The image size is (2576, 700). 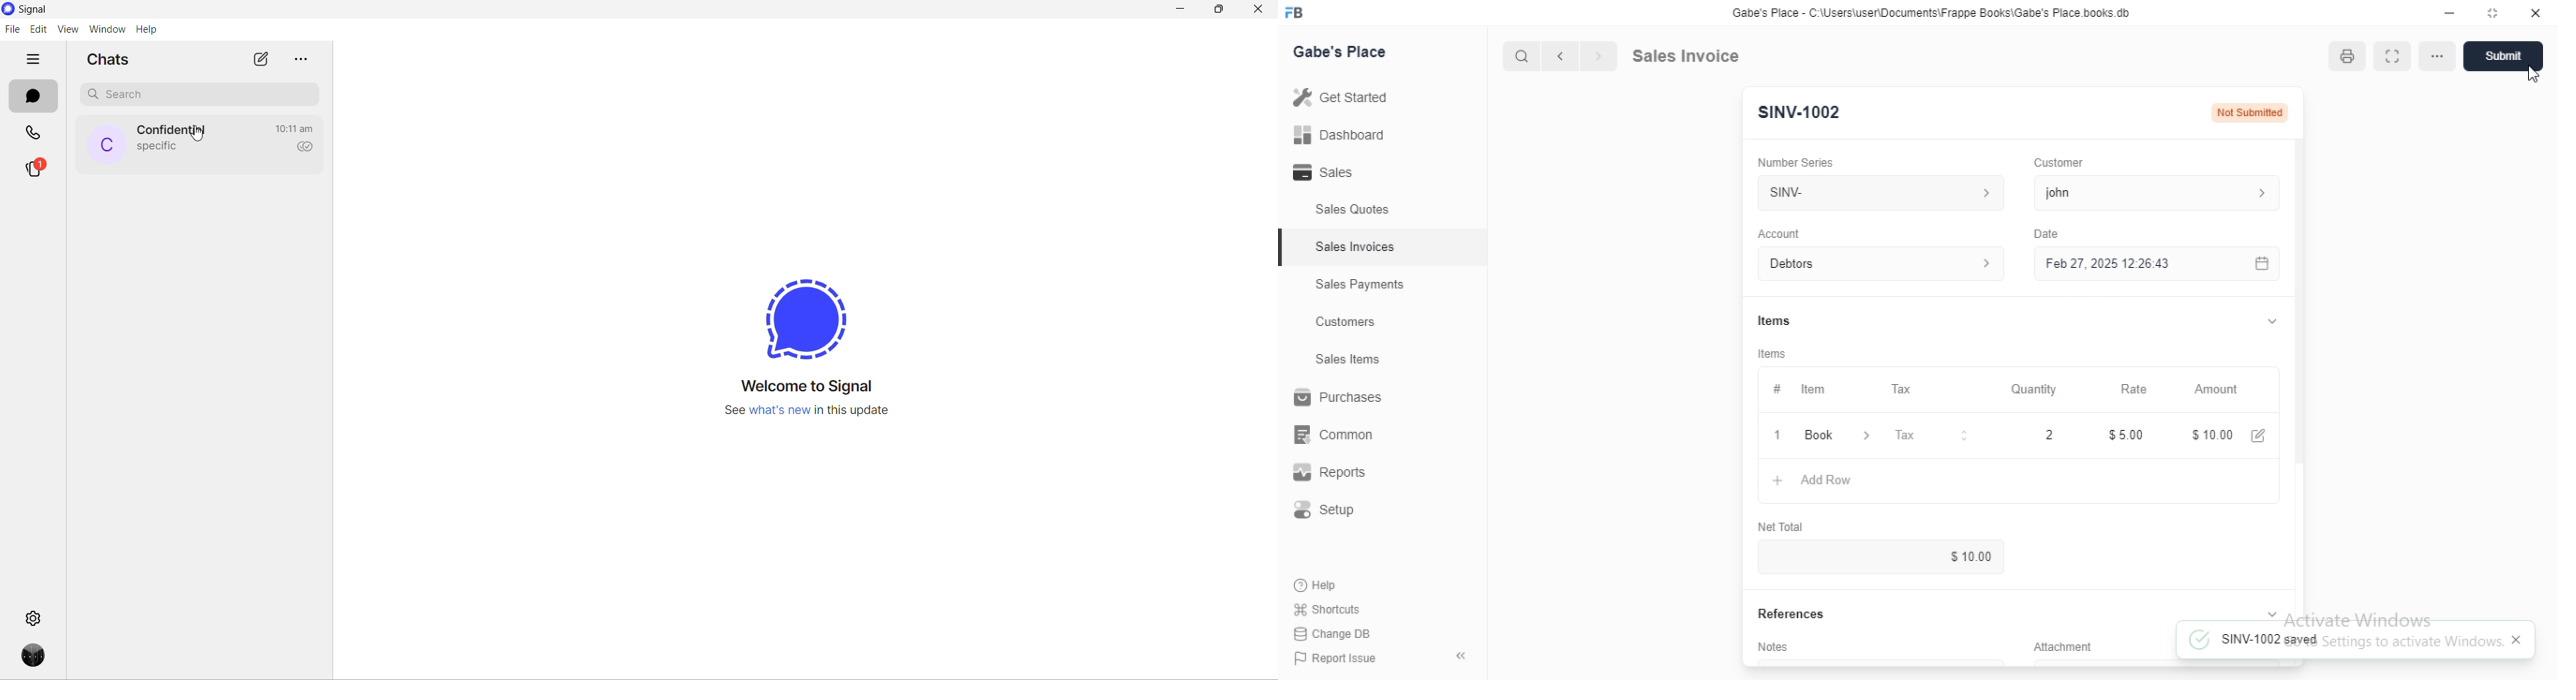 What do you see at coordinates (203, 95) in the screenshot?
I see `search chat` at bounding box center [203, 95].